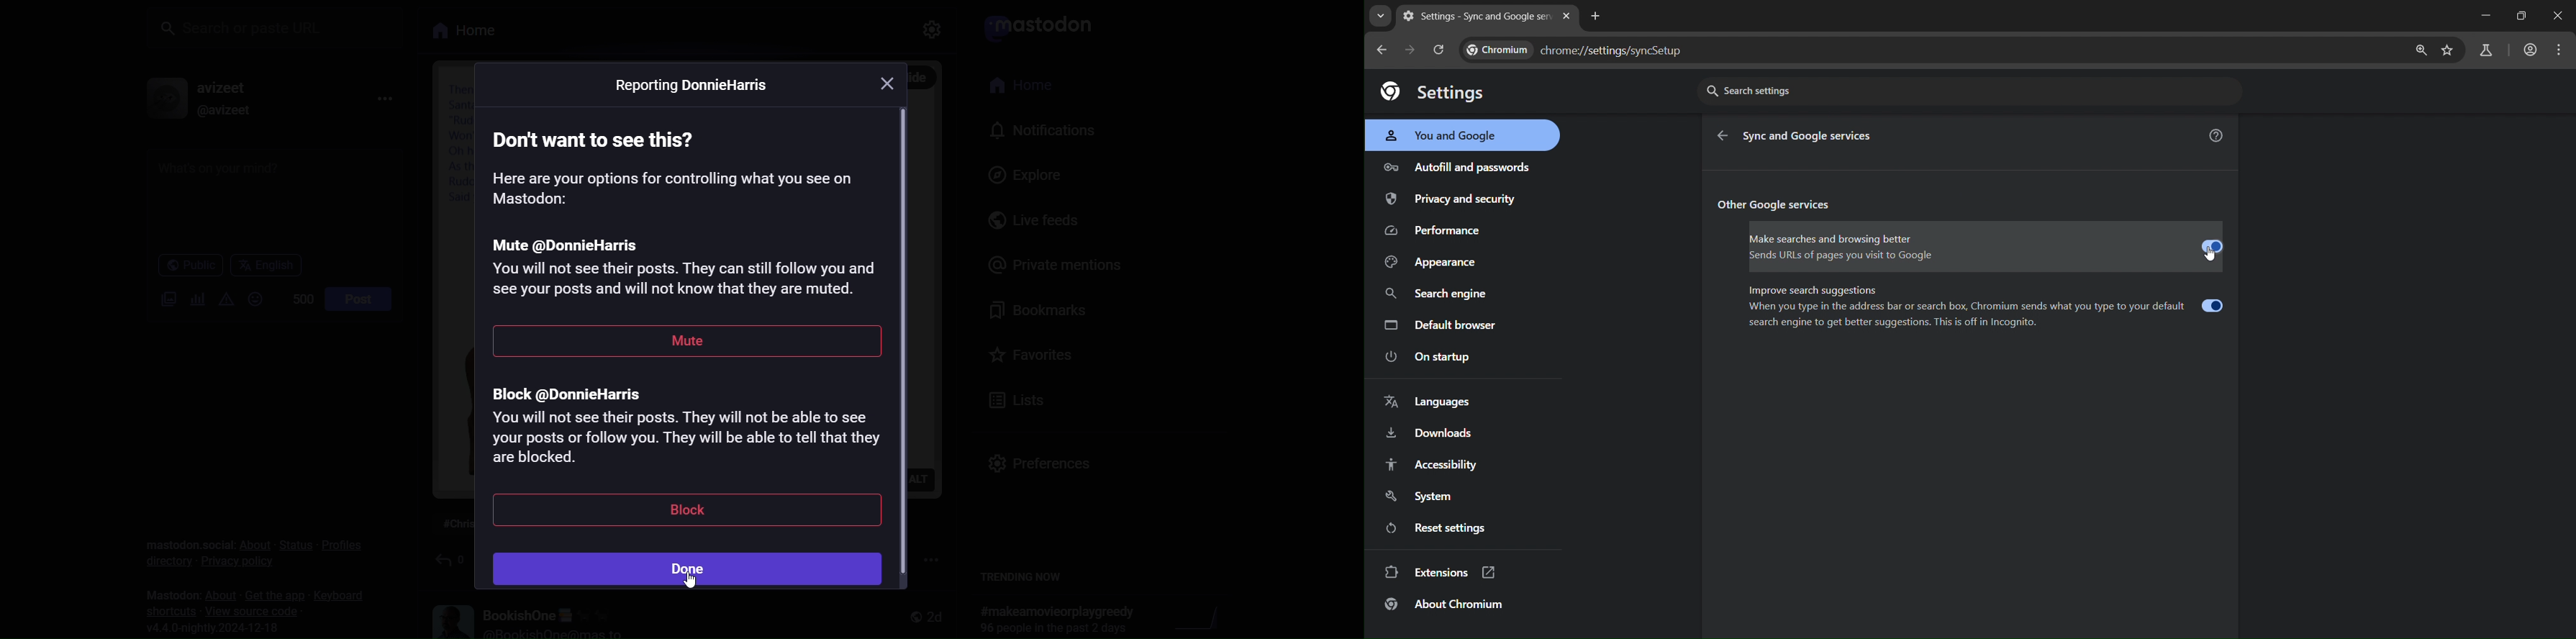 This screenshot has width=2576, height=644. What do you see at coordinates (691, 586) in the screenshot?
I see `cursor` at bounding box center [691, 586].